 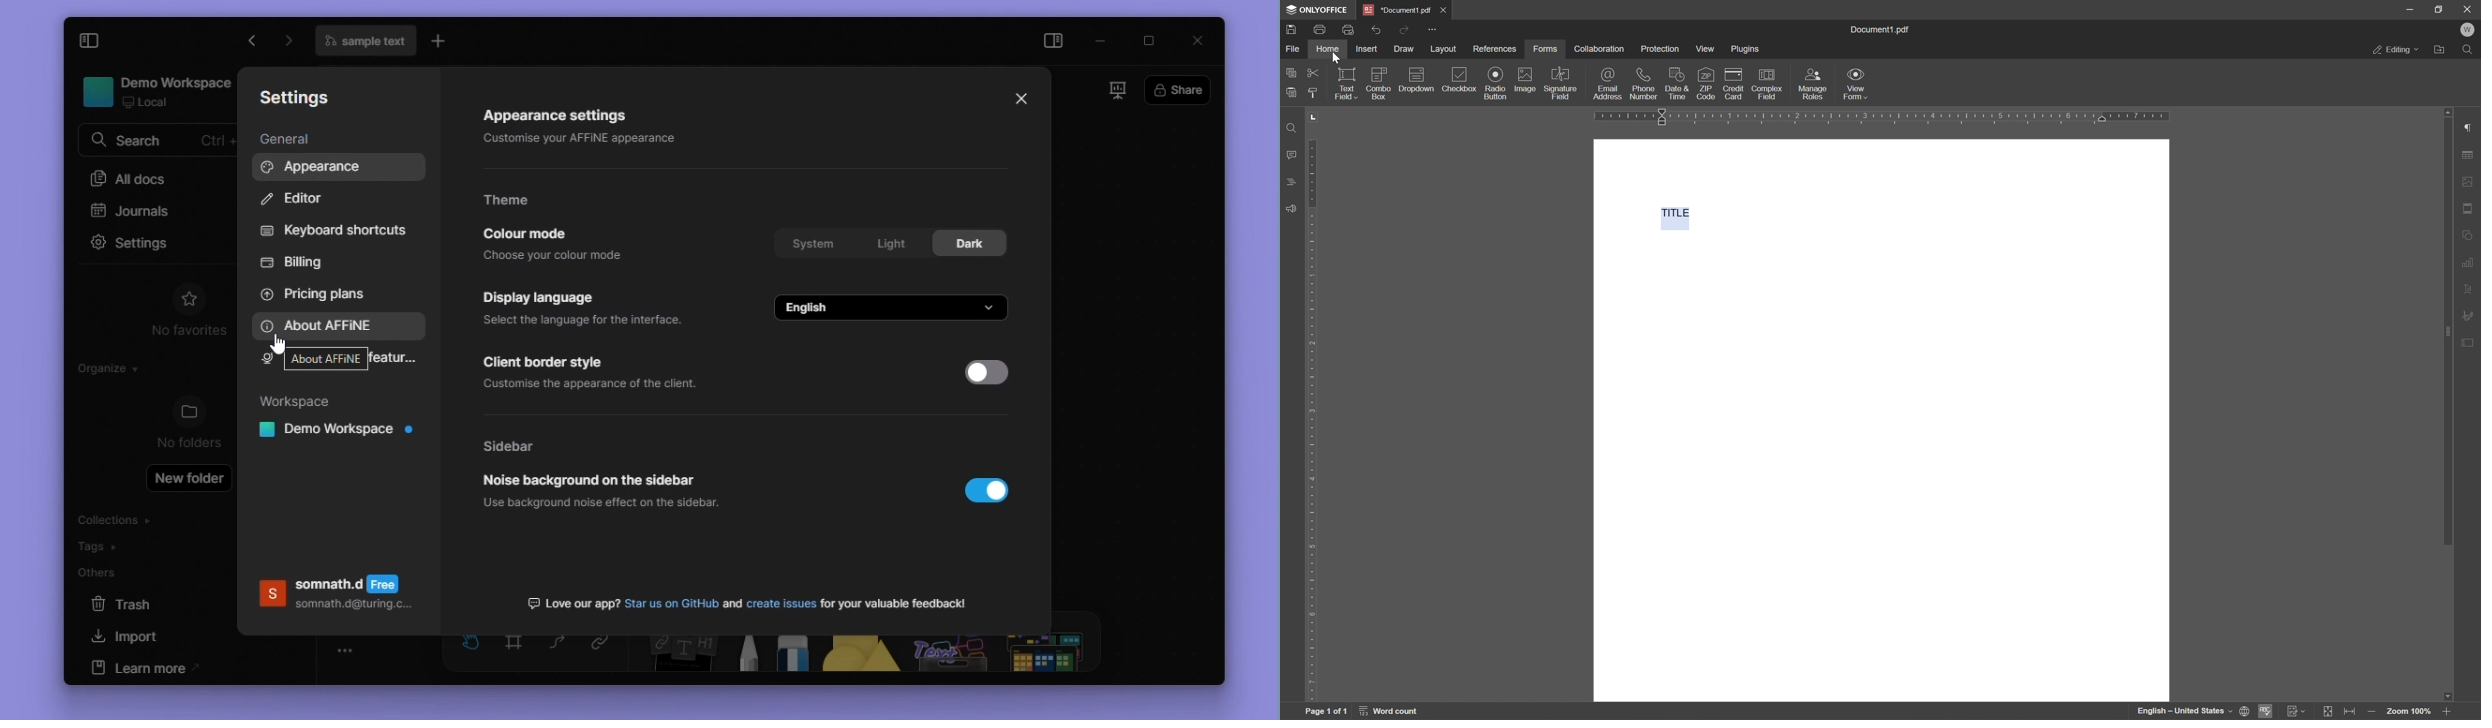 I want to click on view, so click(x=1704, y=48).